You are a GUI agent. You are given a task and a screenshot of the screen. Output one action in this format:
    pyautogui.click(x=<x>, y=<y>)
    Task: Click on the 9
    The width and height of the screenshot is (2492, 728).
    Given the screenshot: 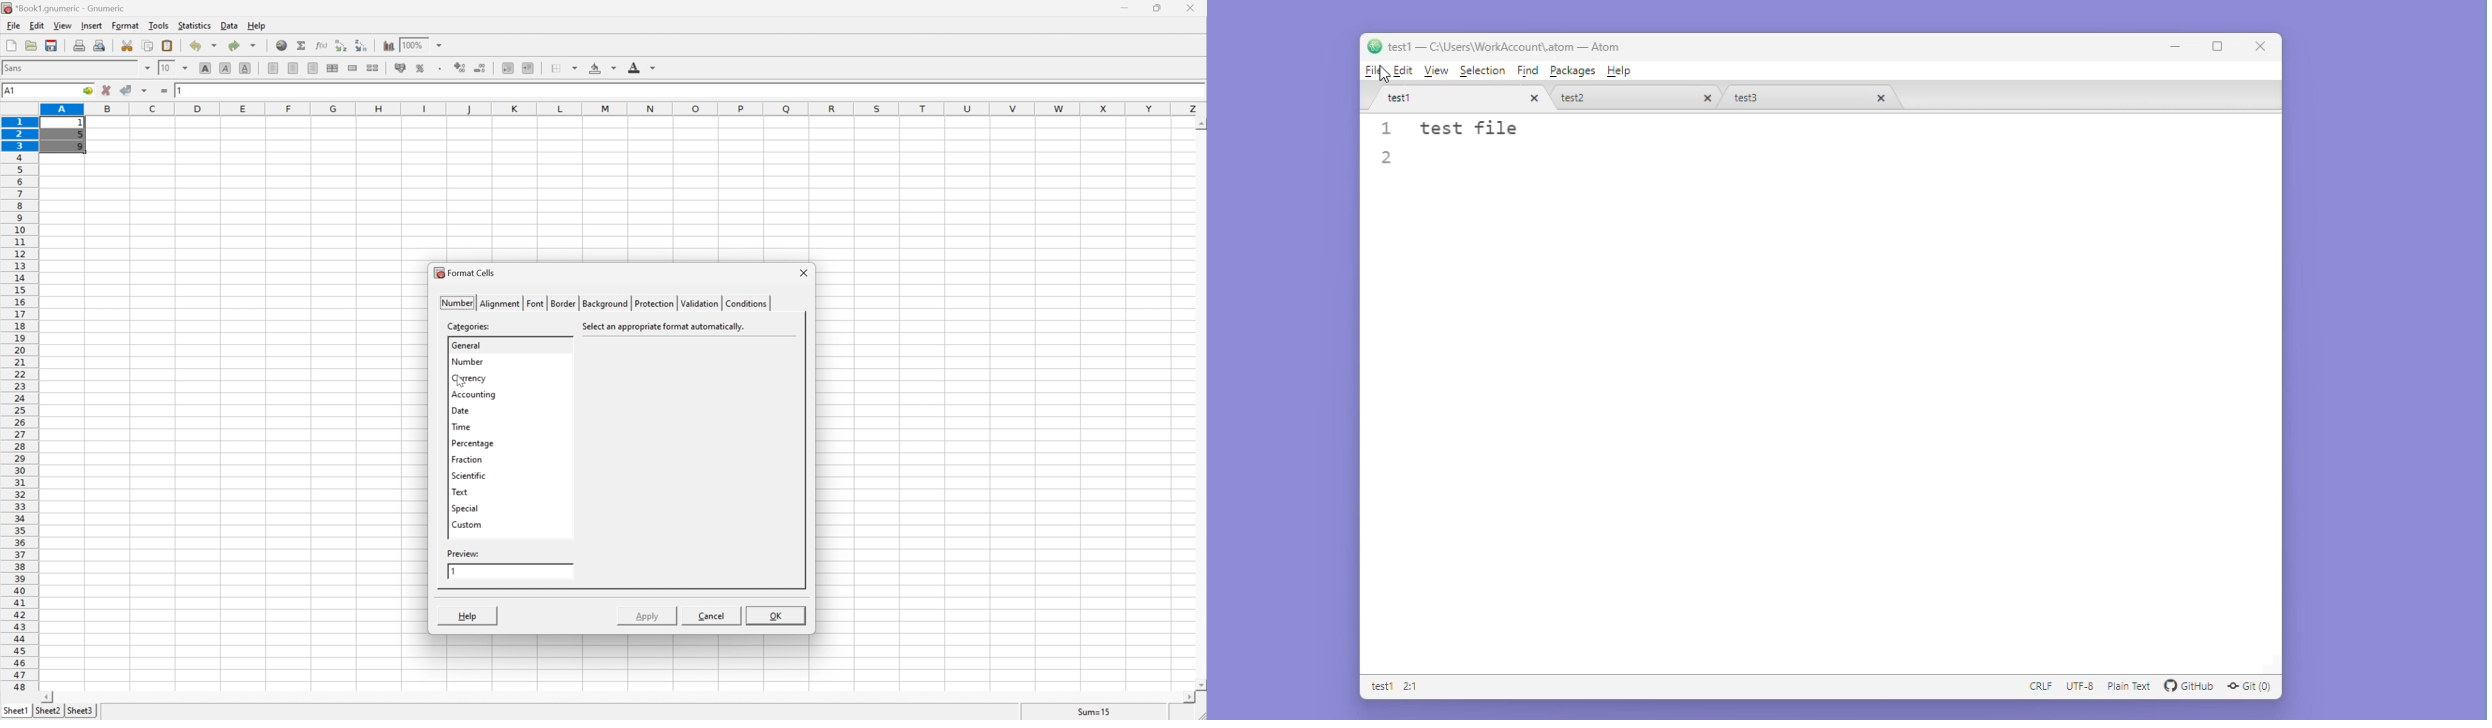 What is the action you would take?
    pyautogui.click(x=80, y=147)
    